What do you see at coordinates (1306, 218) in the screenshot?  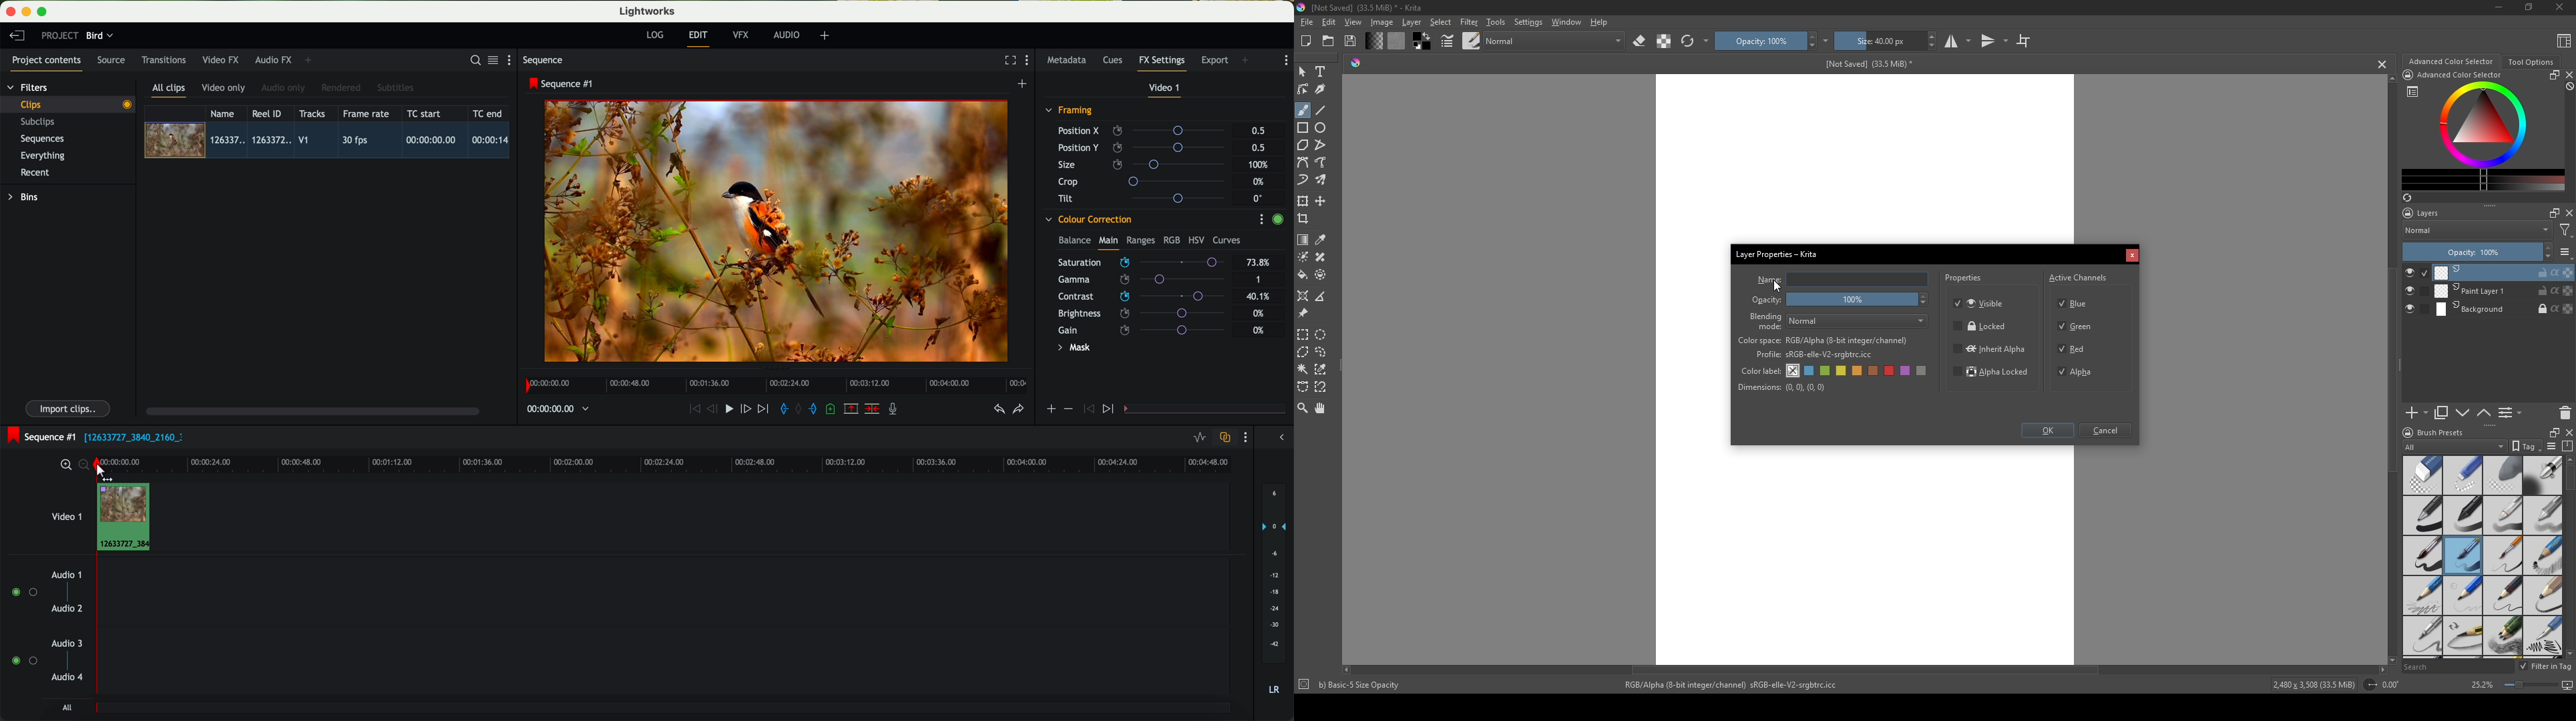 I see `crop` at bounding box center [1306, 218].